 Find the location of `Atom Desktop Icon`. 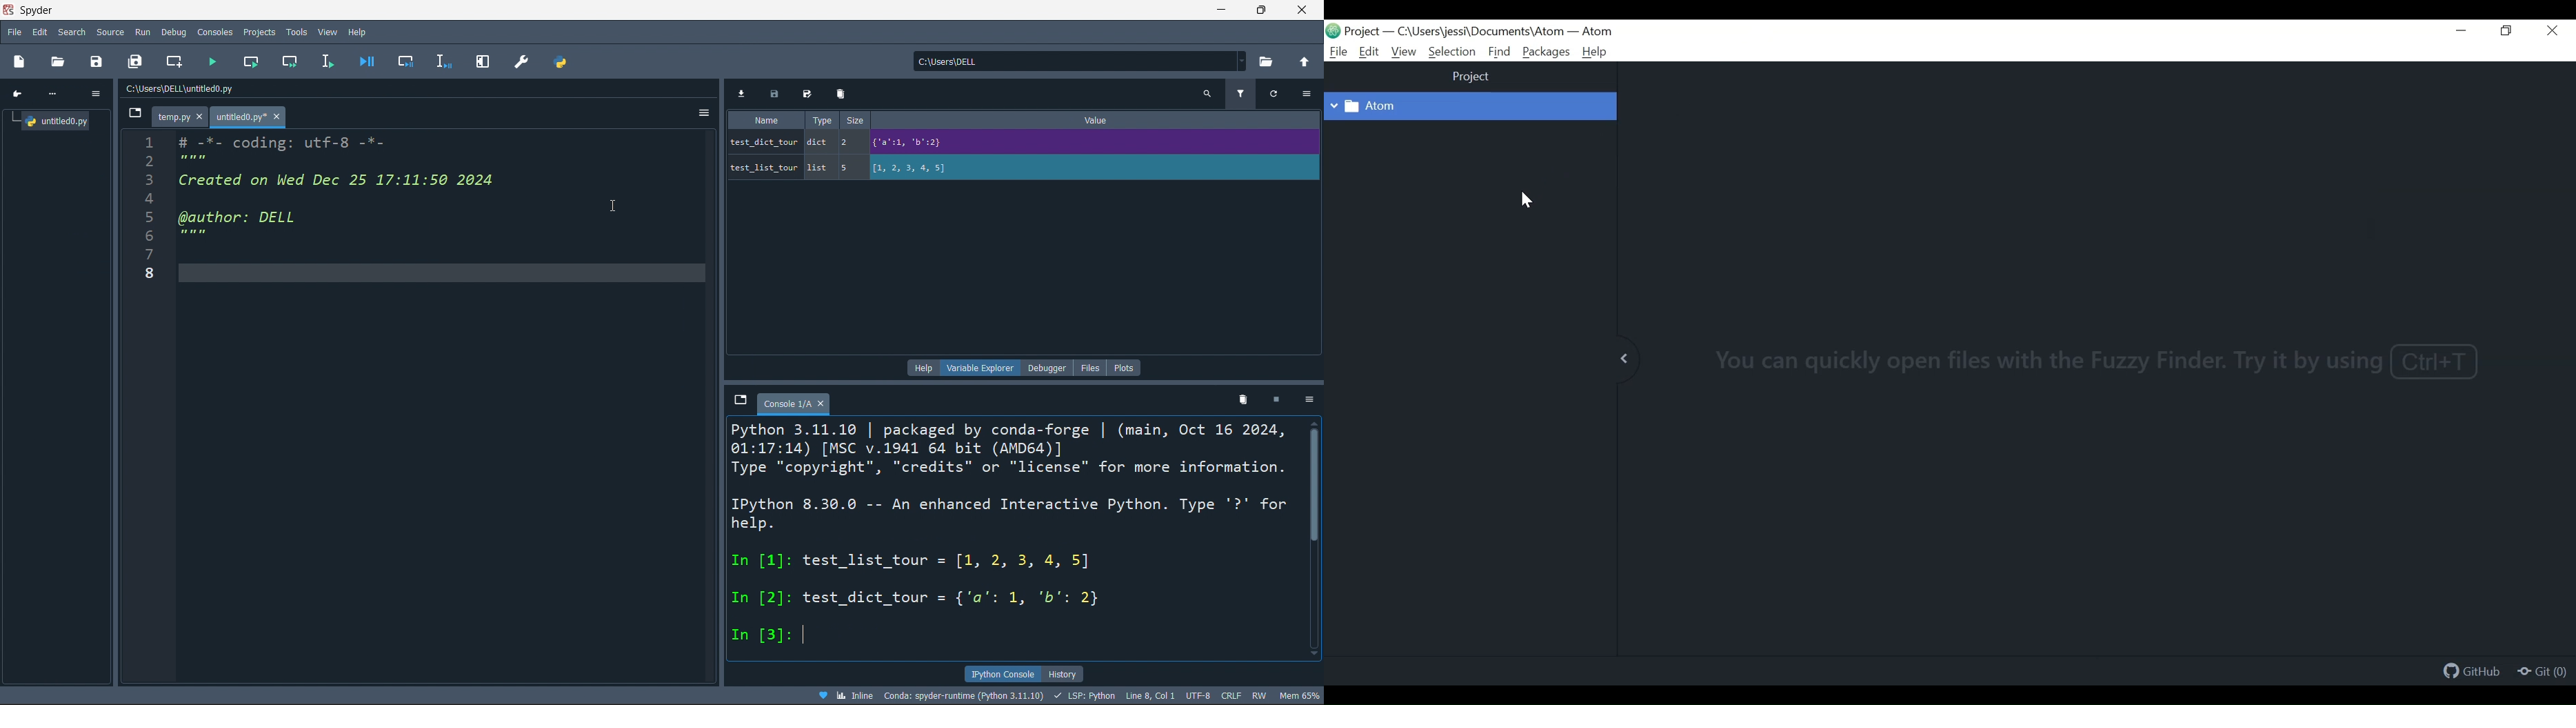

Atom Desktop Icon is located at coordinates (1333, 30).